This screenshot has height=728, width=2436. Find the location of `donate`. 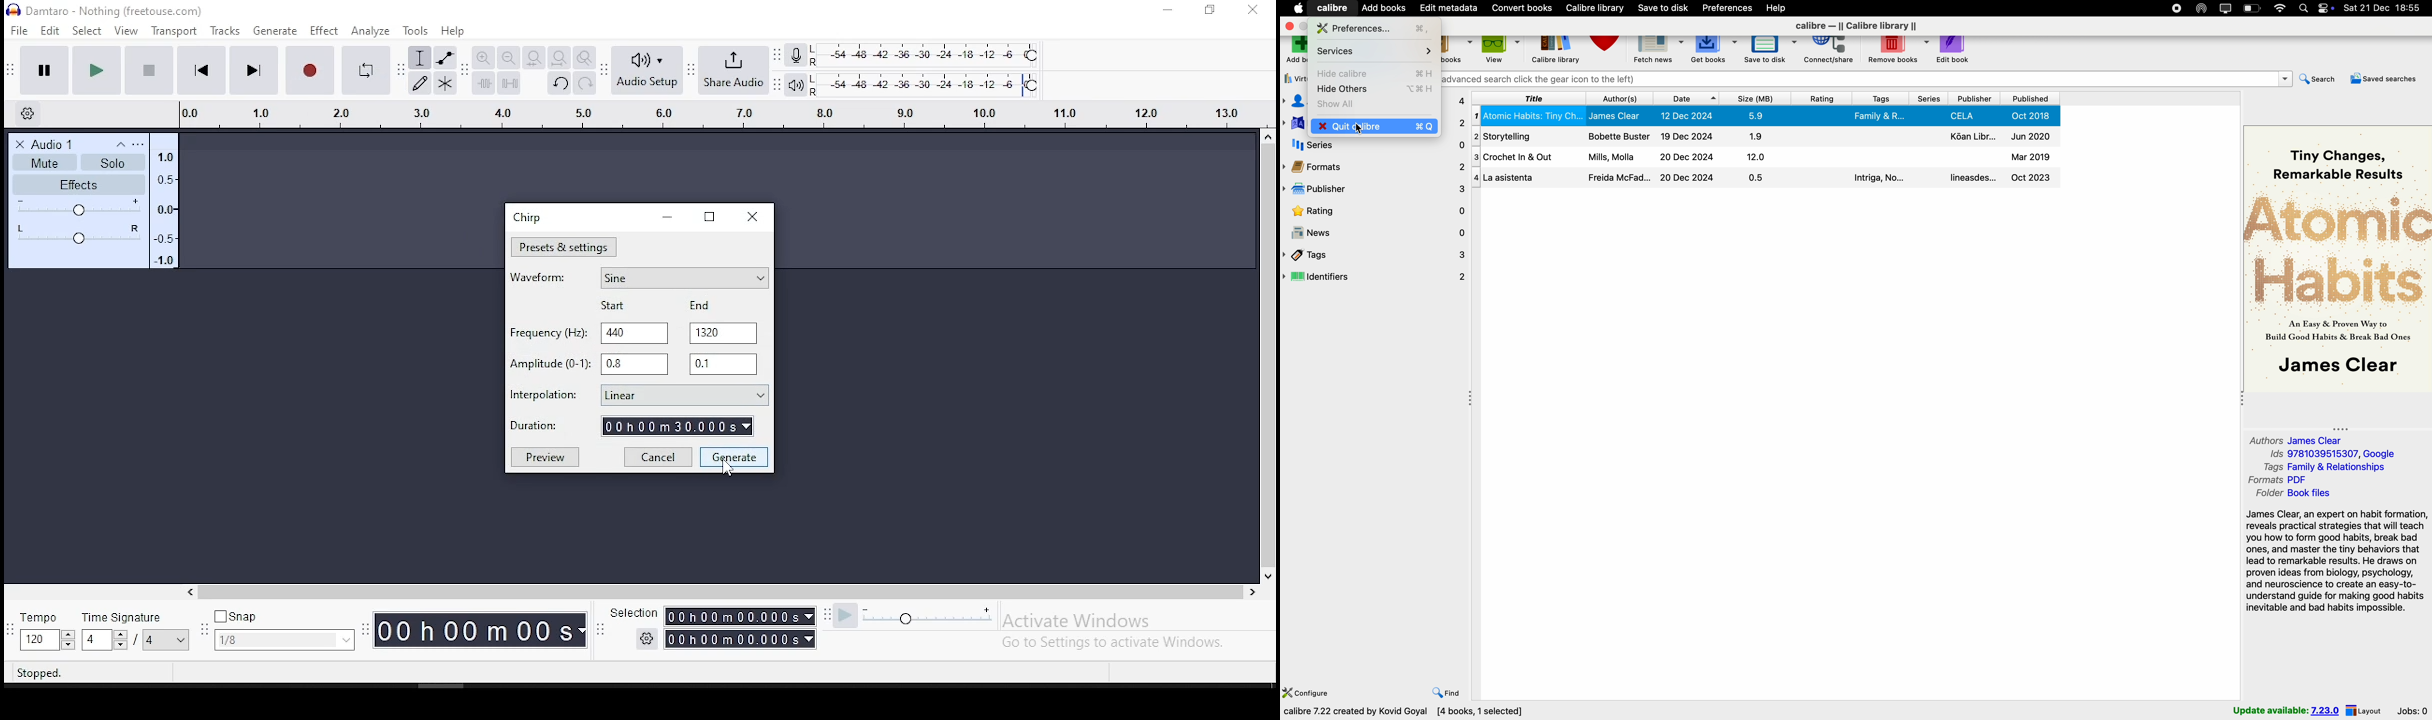

donate is located at coordinates (1607, 49).